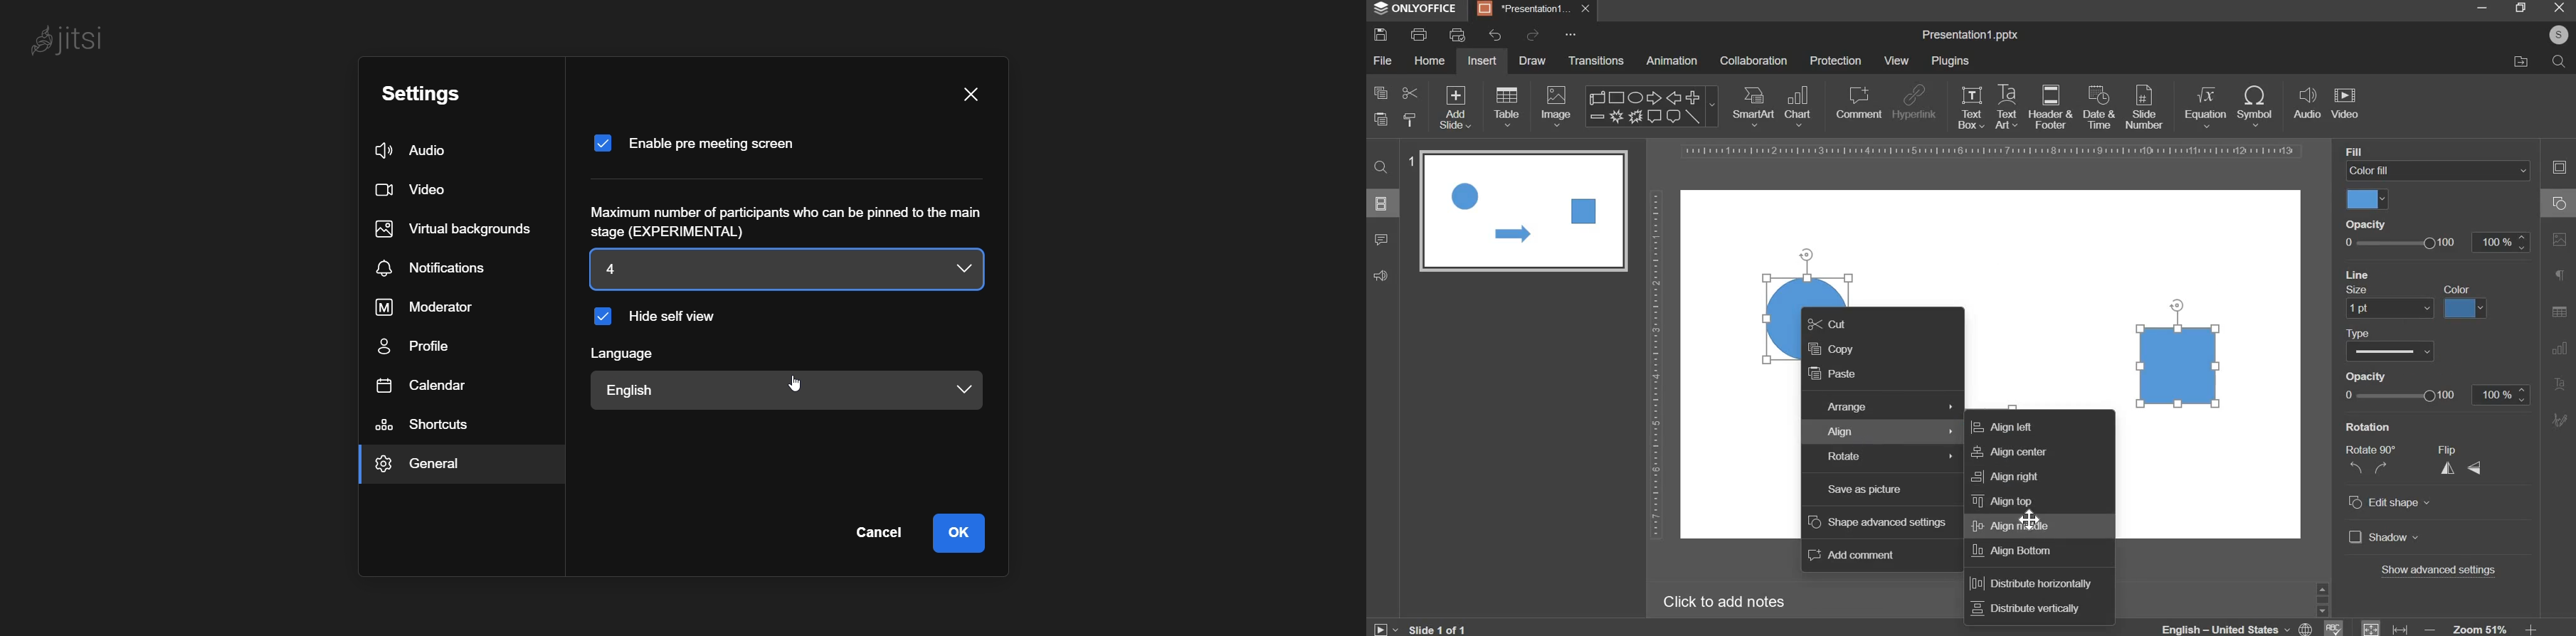  I want to click on opacity, so click(2371, 376).